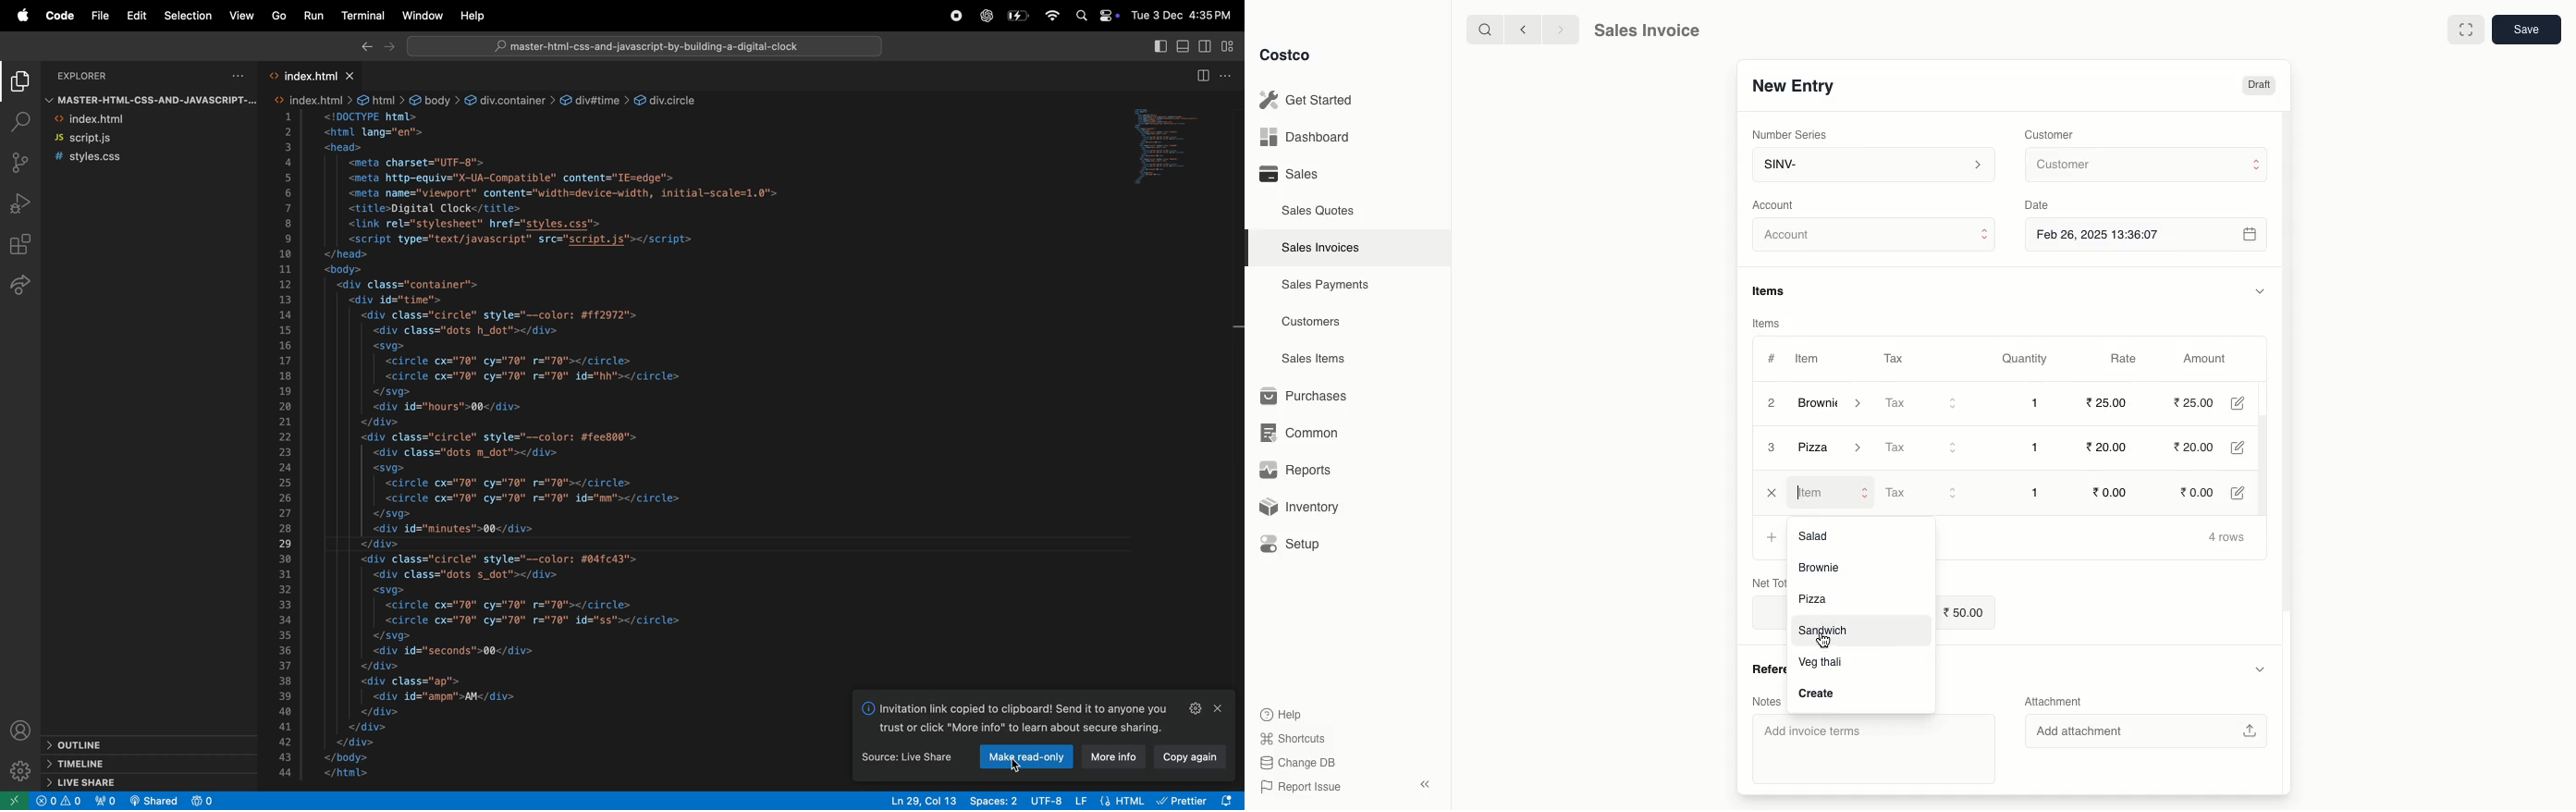 This screenshot has height=812, width=2576. Describe the element at coordinates (1809, 361) in the screenshot. I see `Item` at that location.